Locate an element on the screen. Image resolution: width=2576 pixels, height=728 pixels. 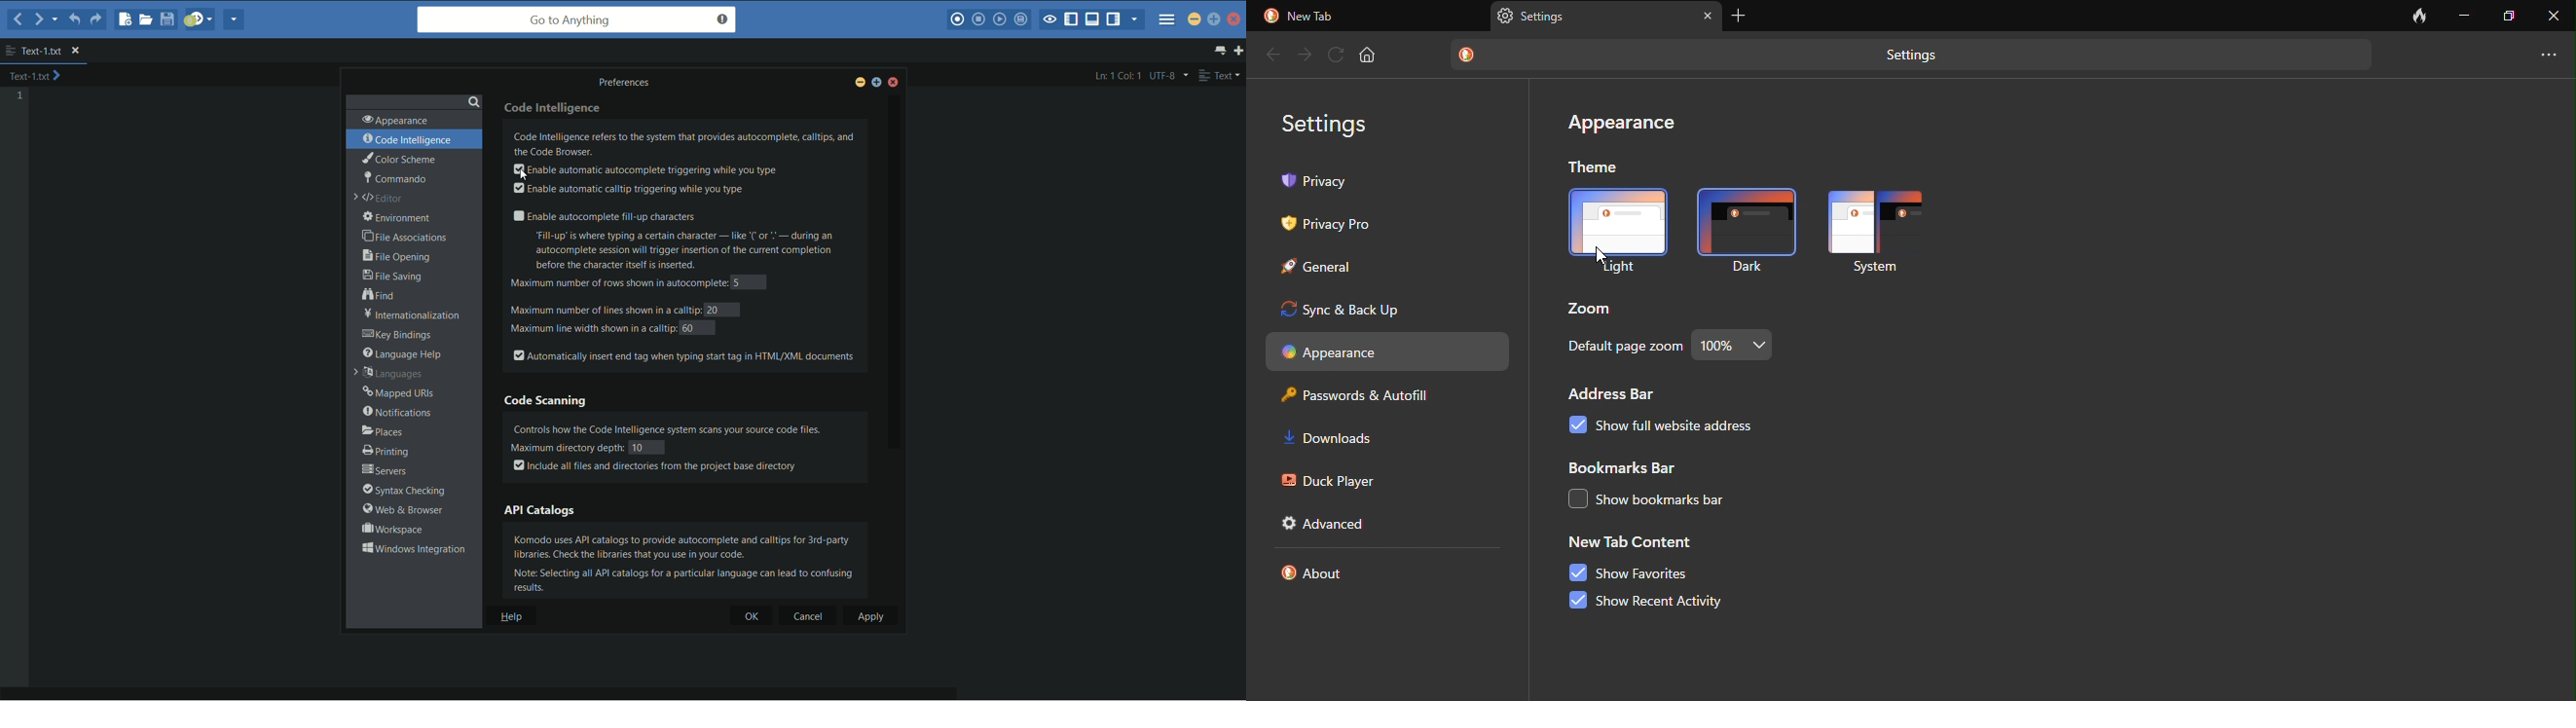
settings is located at coordinates (1334, 120).